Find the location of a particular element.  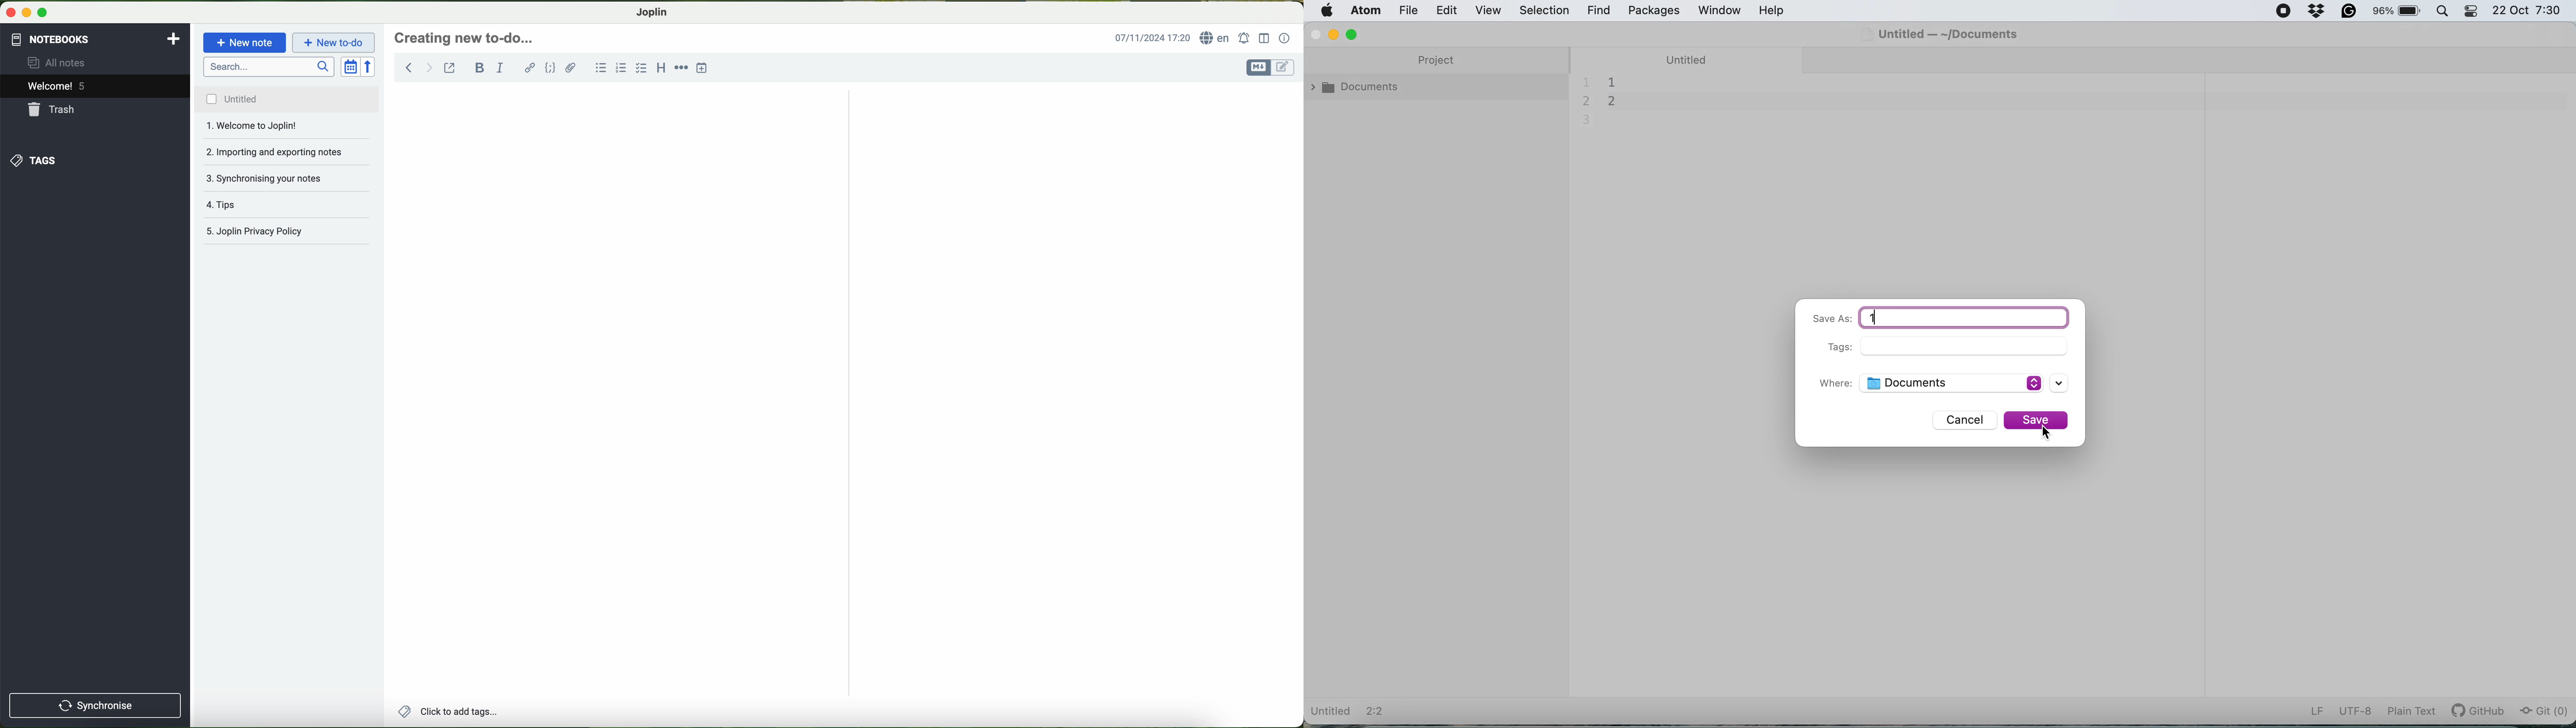

hour and date is located at coordinates (1152, 38).